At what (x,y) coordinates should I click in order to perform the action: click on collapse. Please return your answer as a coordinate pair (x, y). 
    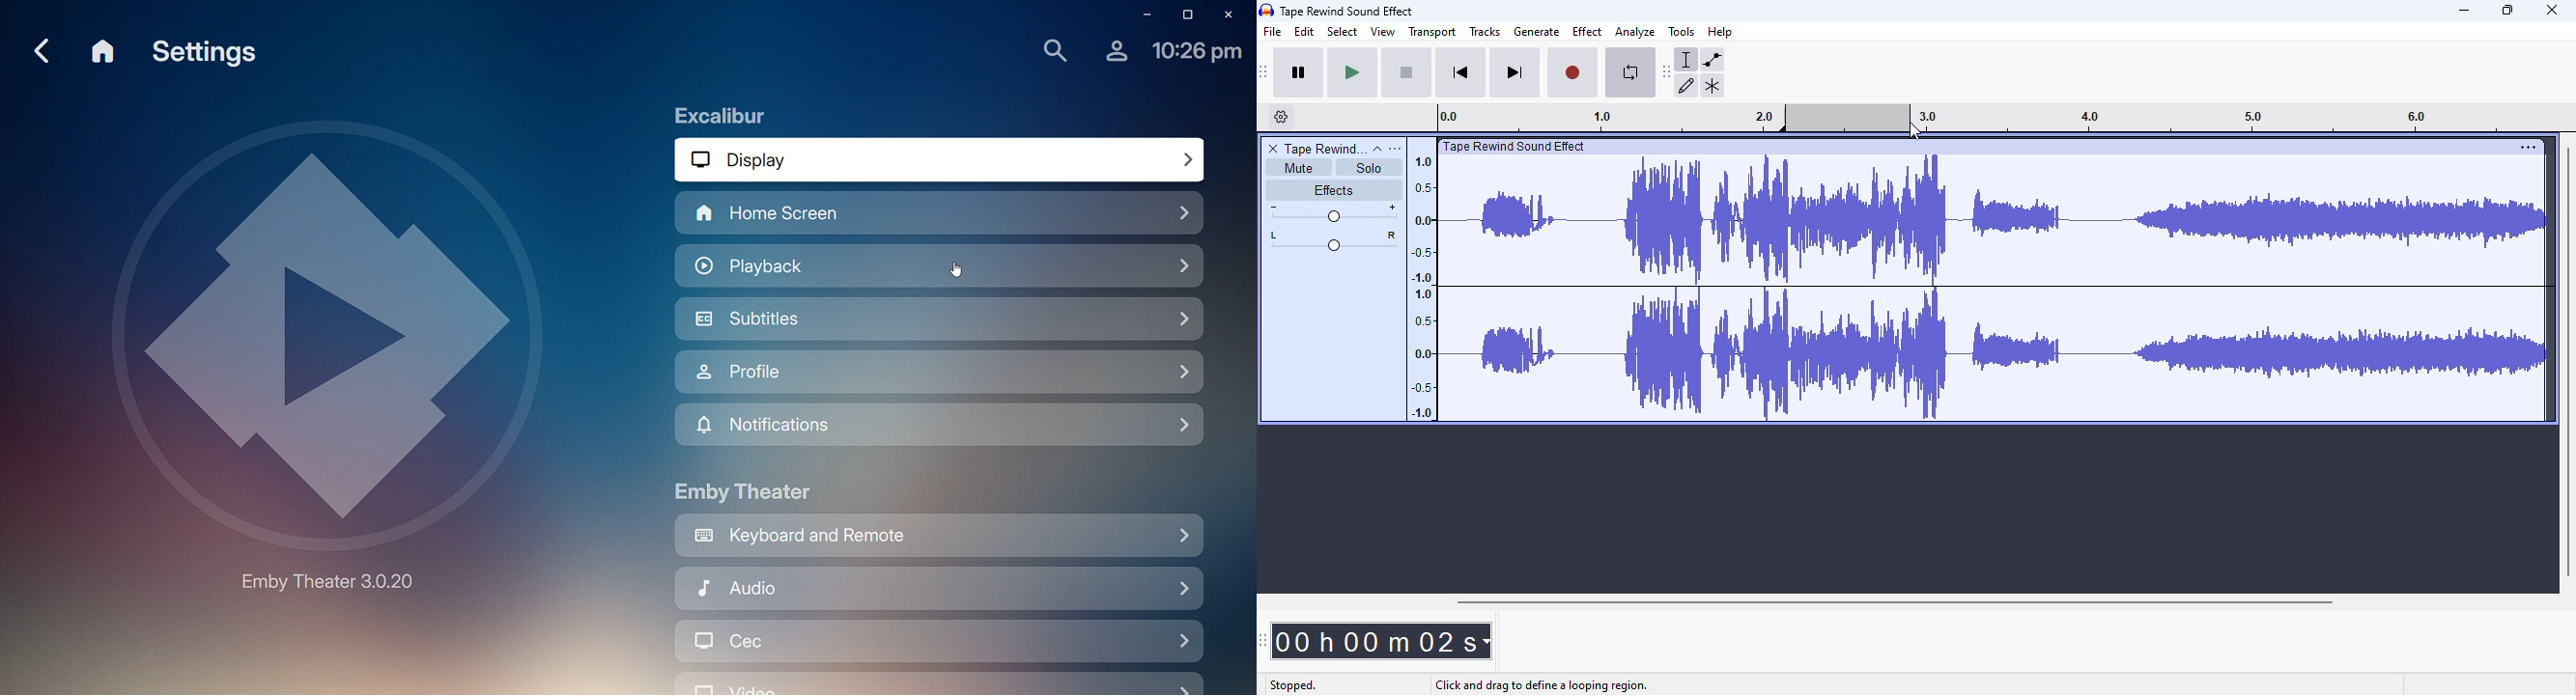
    Looking at the image, I should click on (1377, 149).